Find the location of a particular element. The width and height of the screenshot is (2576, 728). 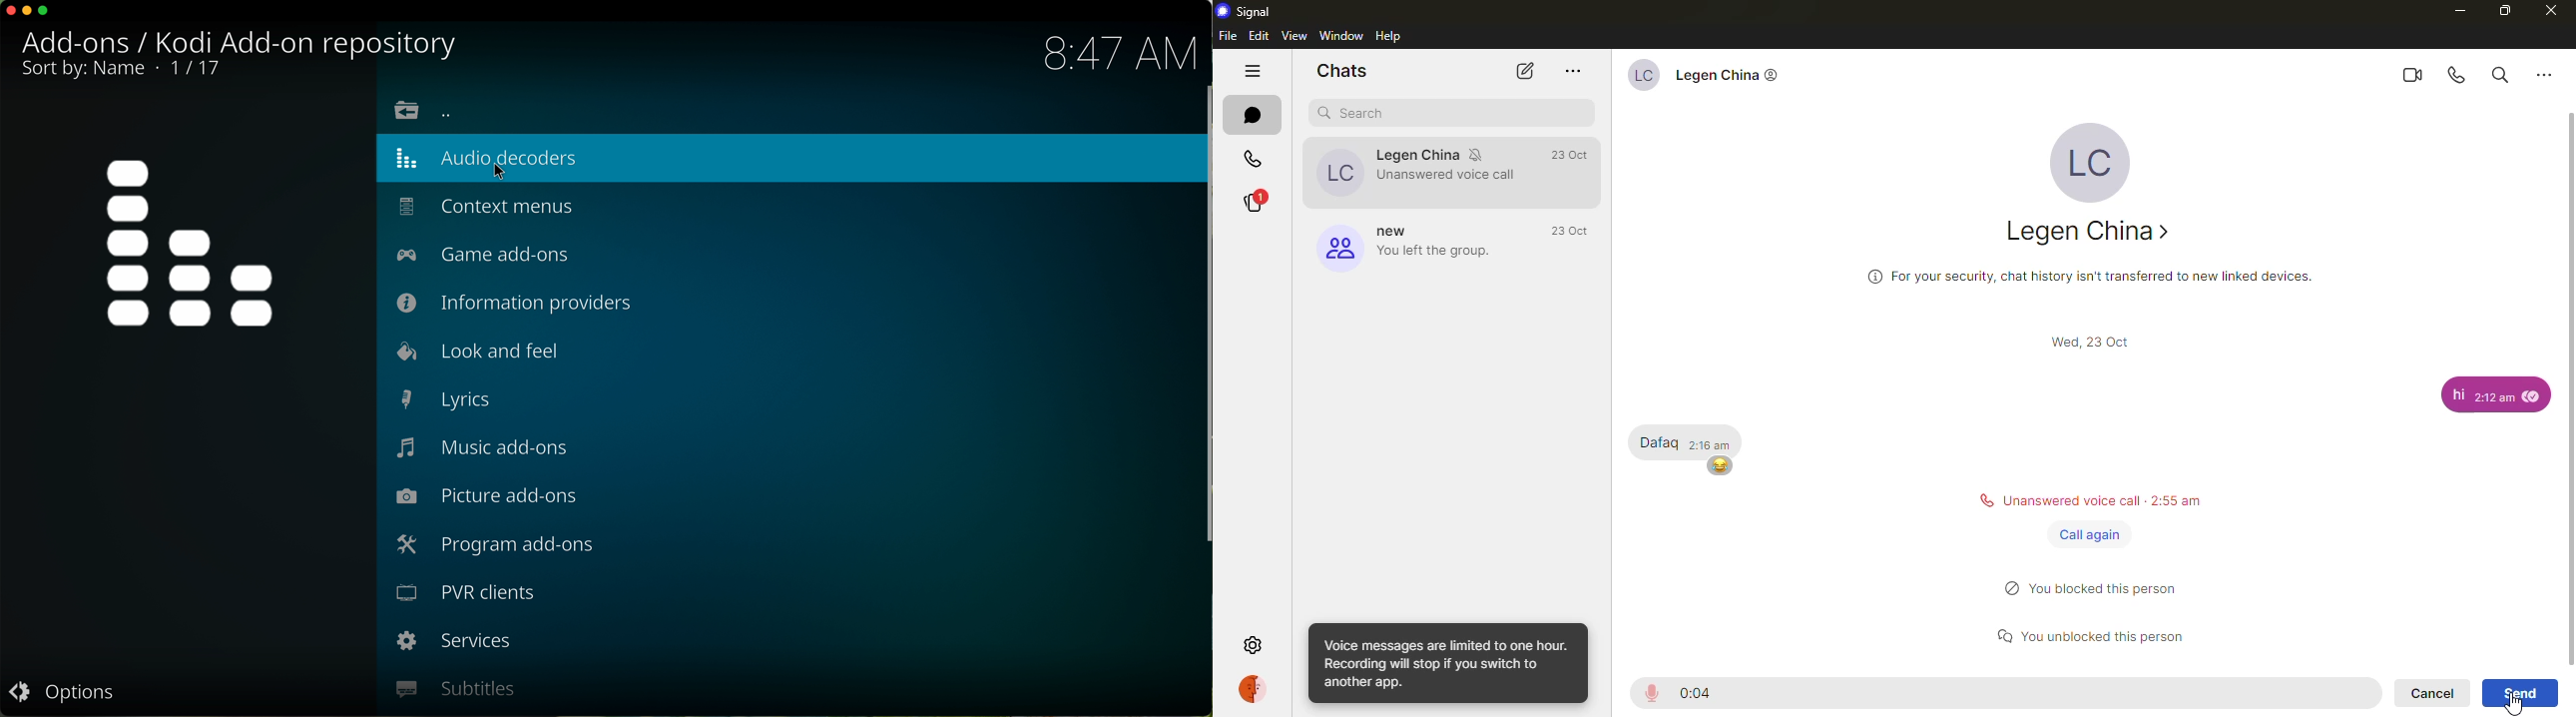

options is located at coordinates (62, 696).